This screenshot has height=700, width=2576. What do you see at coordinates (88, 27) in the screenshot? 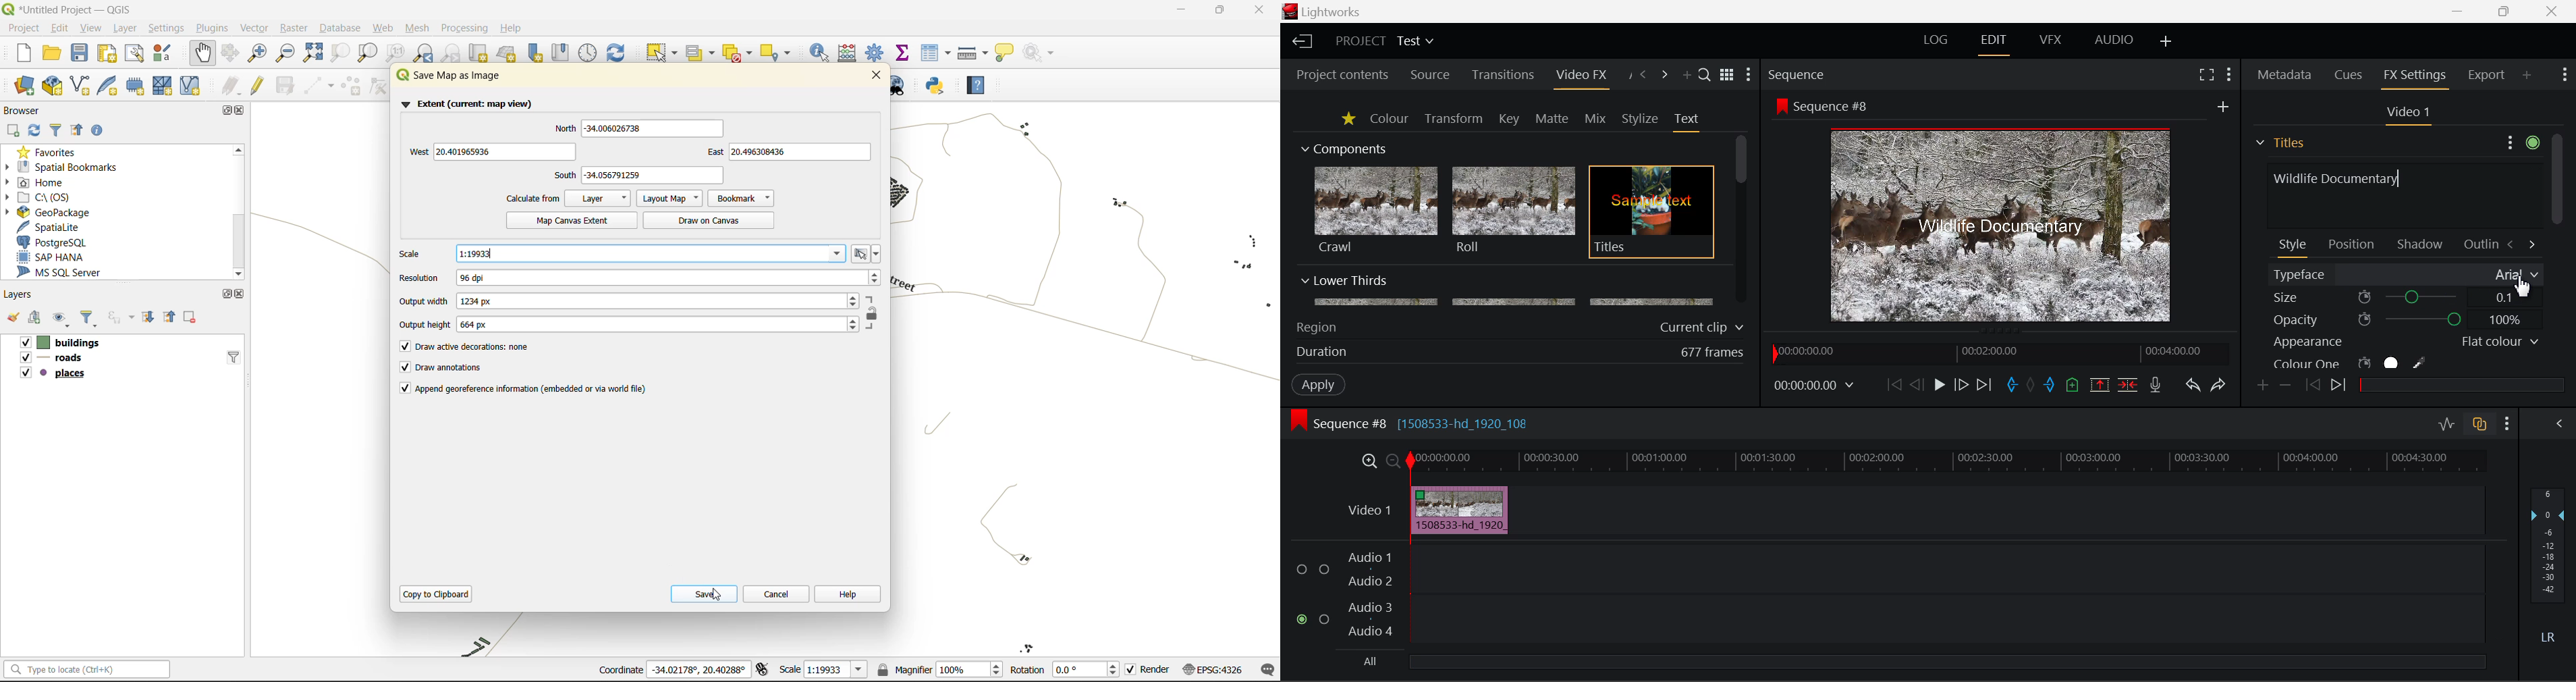
I see `view` at bounding box center [88, 27].